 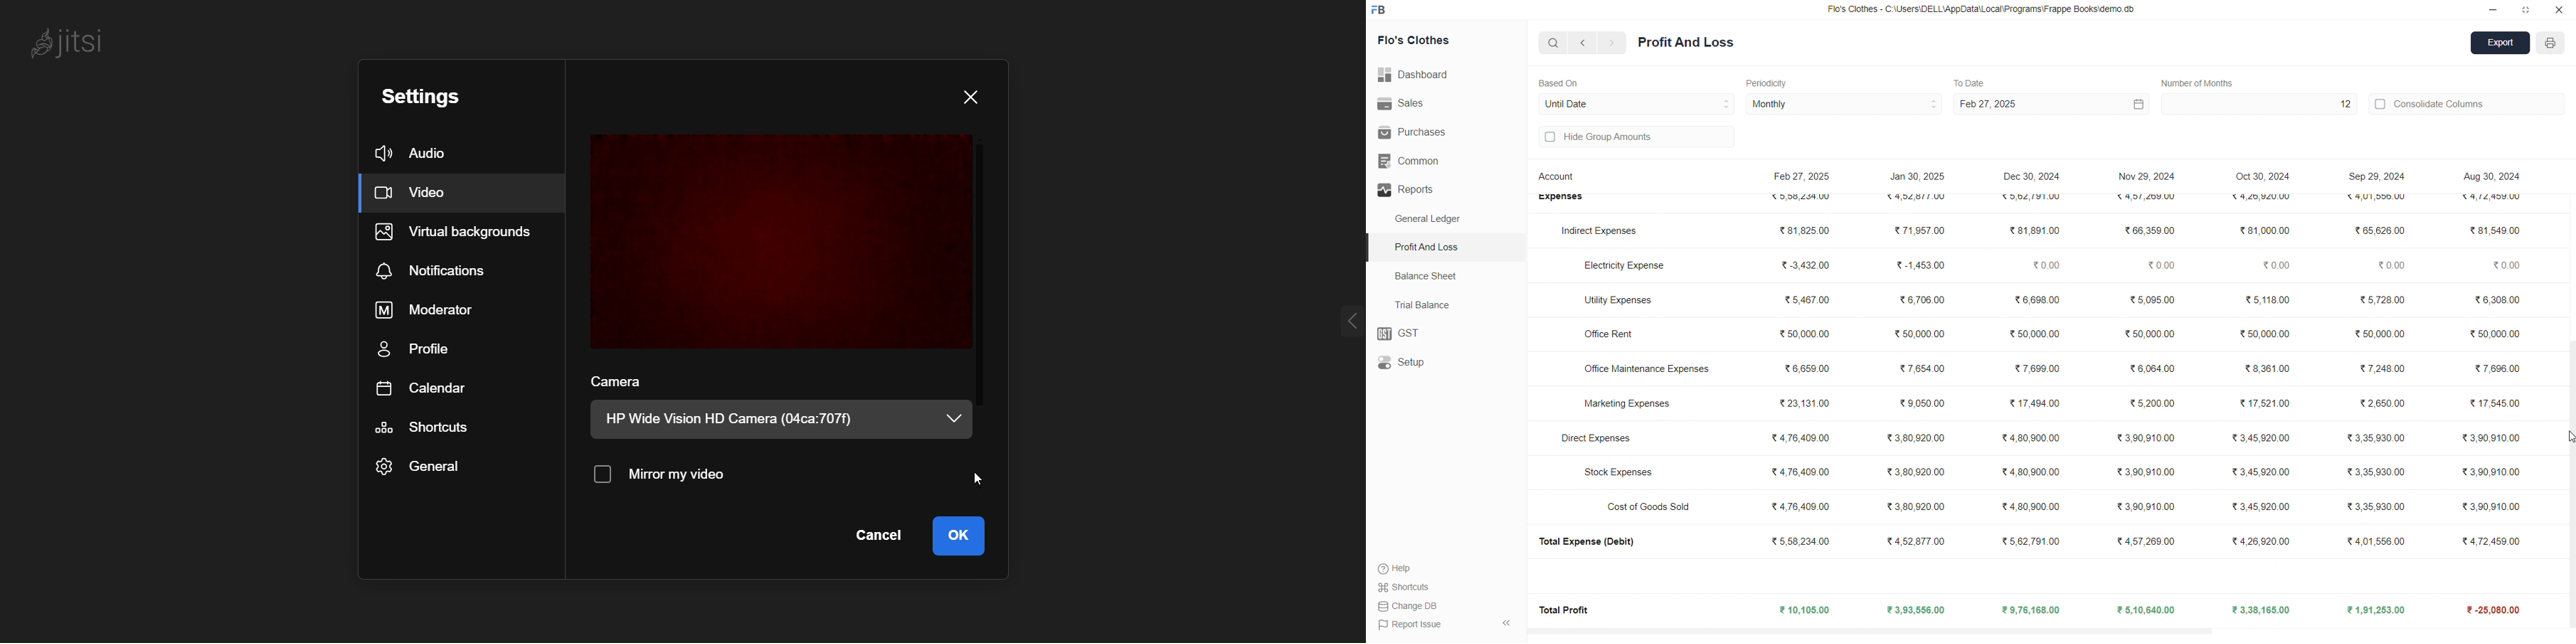 What do you see at coordinates (2030, 197) in the screenshot?
I see `₹5,62,791.00` at bounding box center [2030, 197].